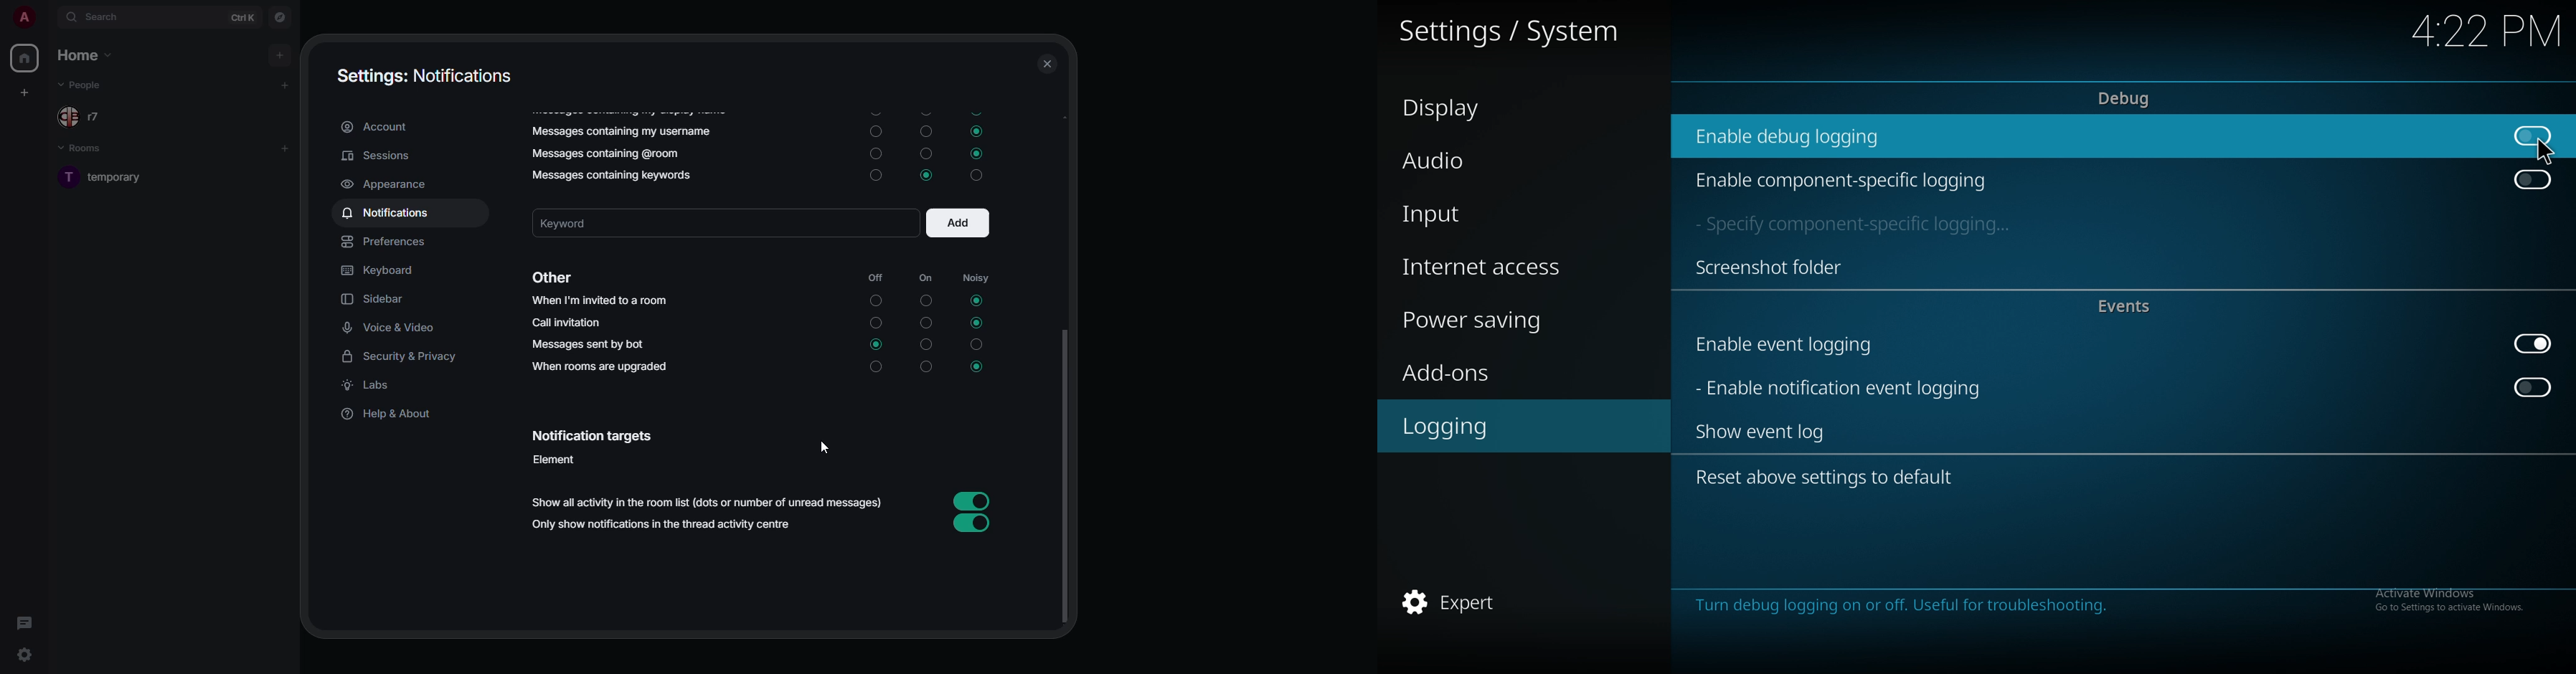 This screenshot has width=2576, height=700. What do you see at coordinates (875, 153) in the screenshot?
I see `Off` at bounding box center [875, 153].